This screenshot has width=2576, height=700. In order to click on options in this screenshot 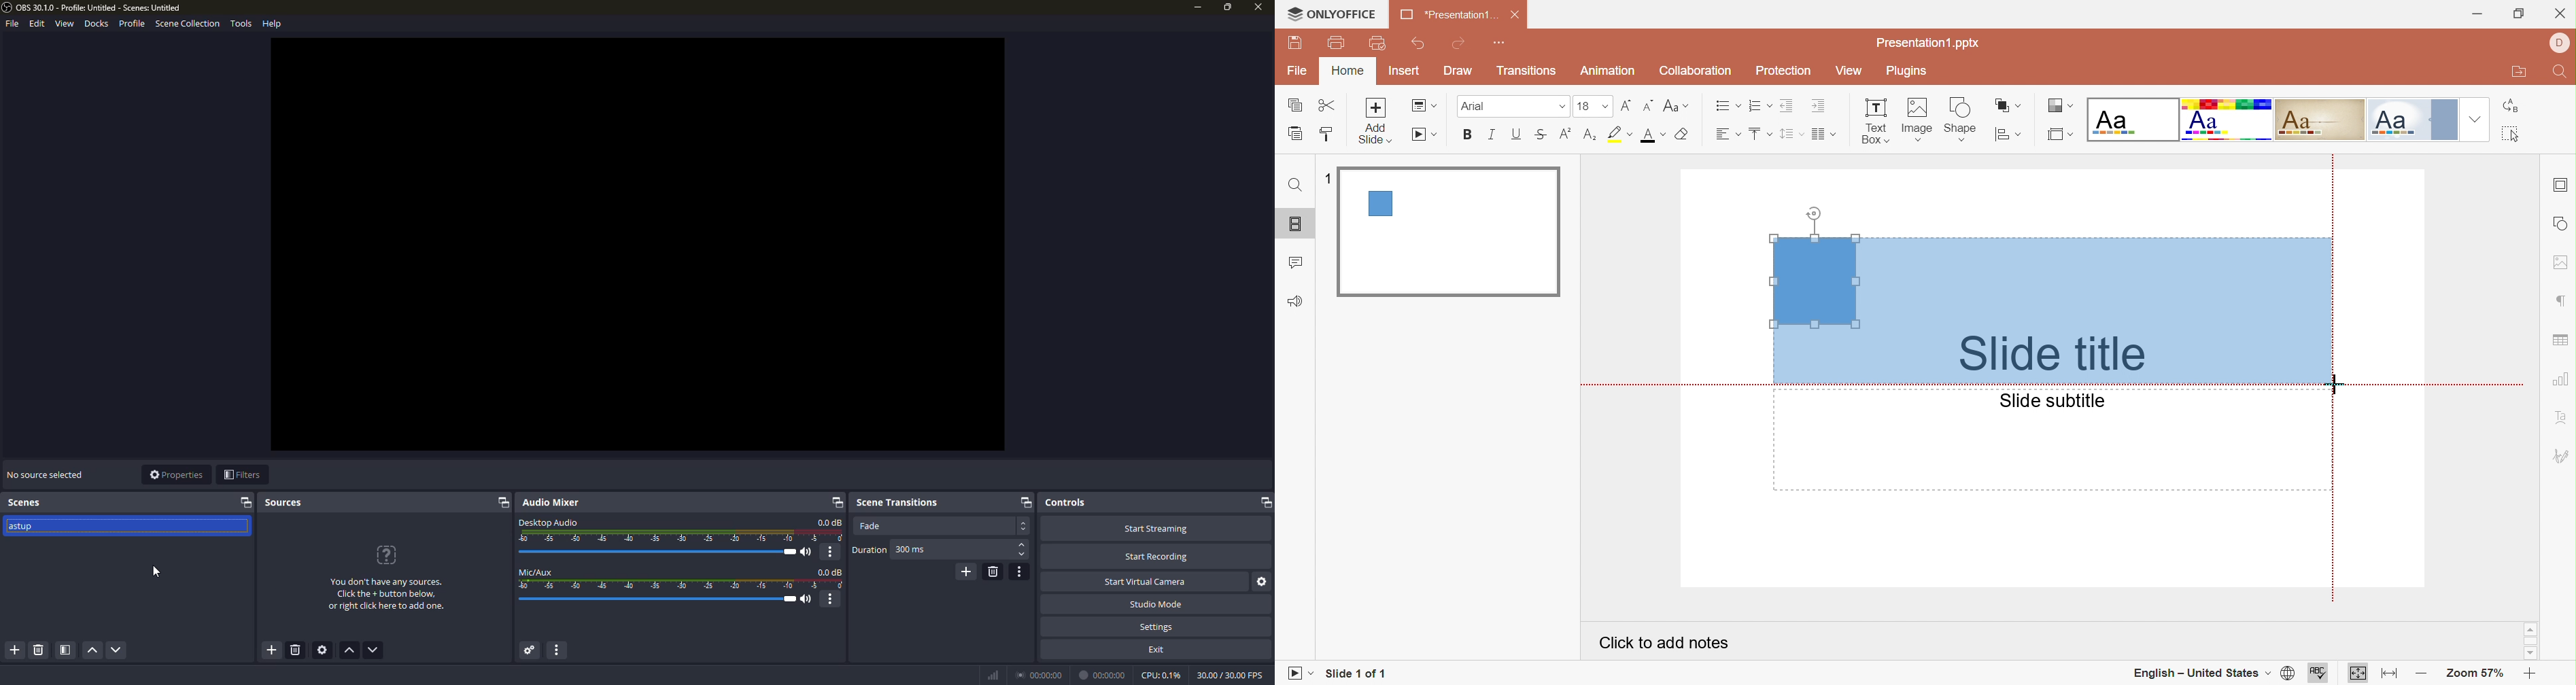, I will do `click(831, 552)`.